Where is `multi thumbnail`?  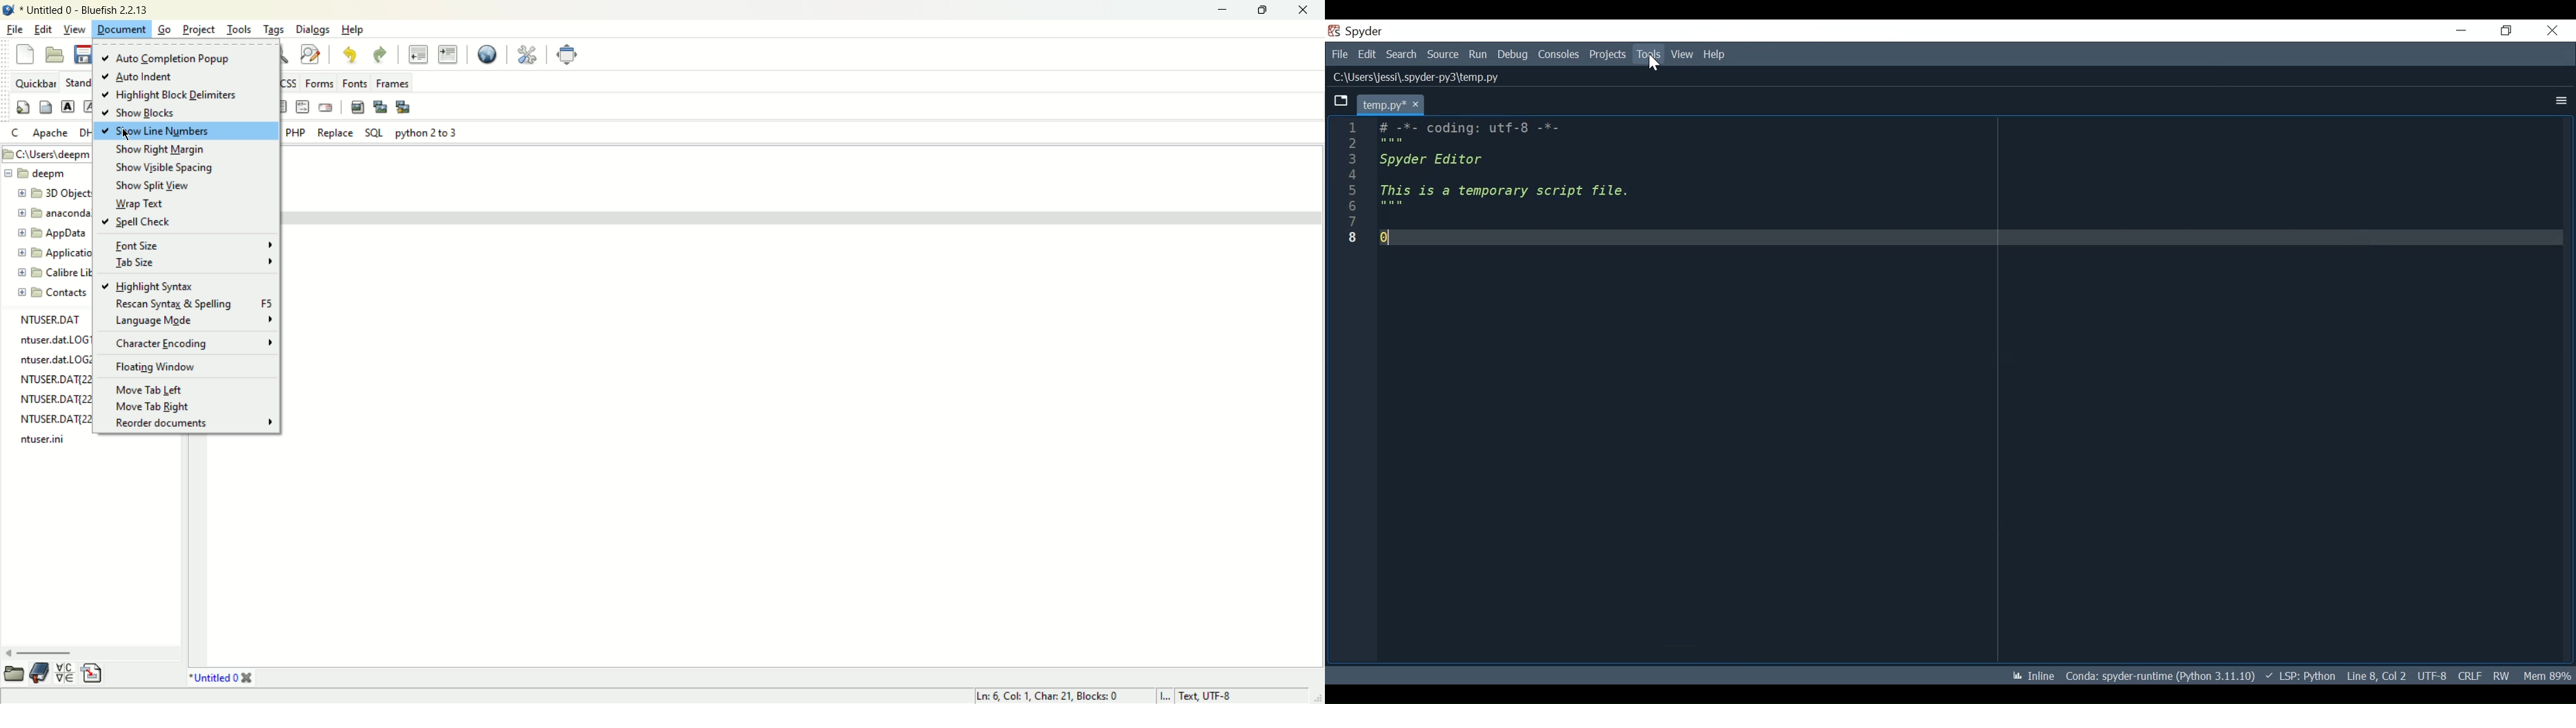
multi thumbnail is located at coordinates (403, 105).